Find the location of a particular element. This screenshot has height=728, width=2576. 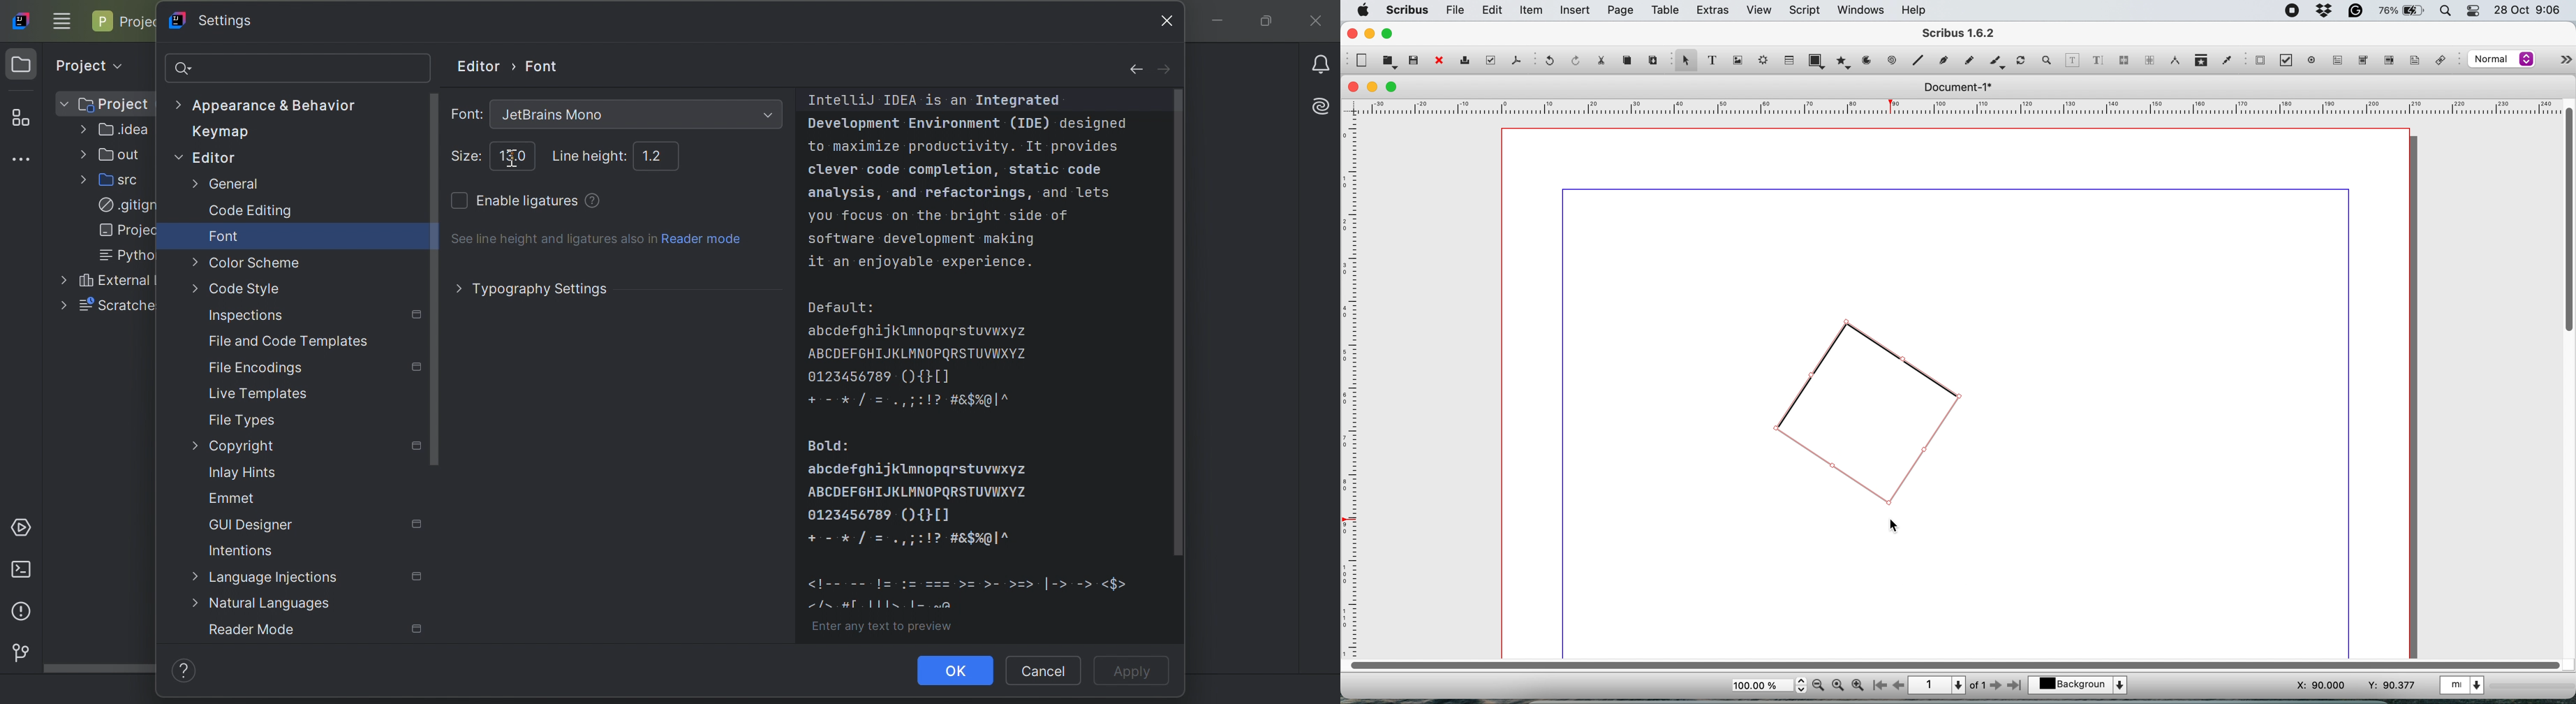

close is located at coordinates (1439, 61).